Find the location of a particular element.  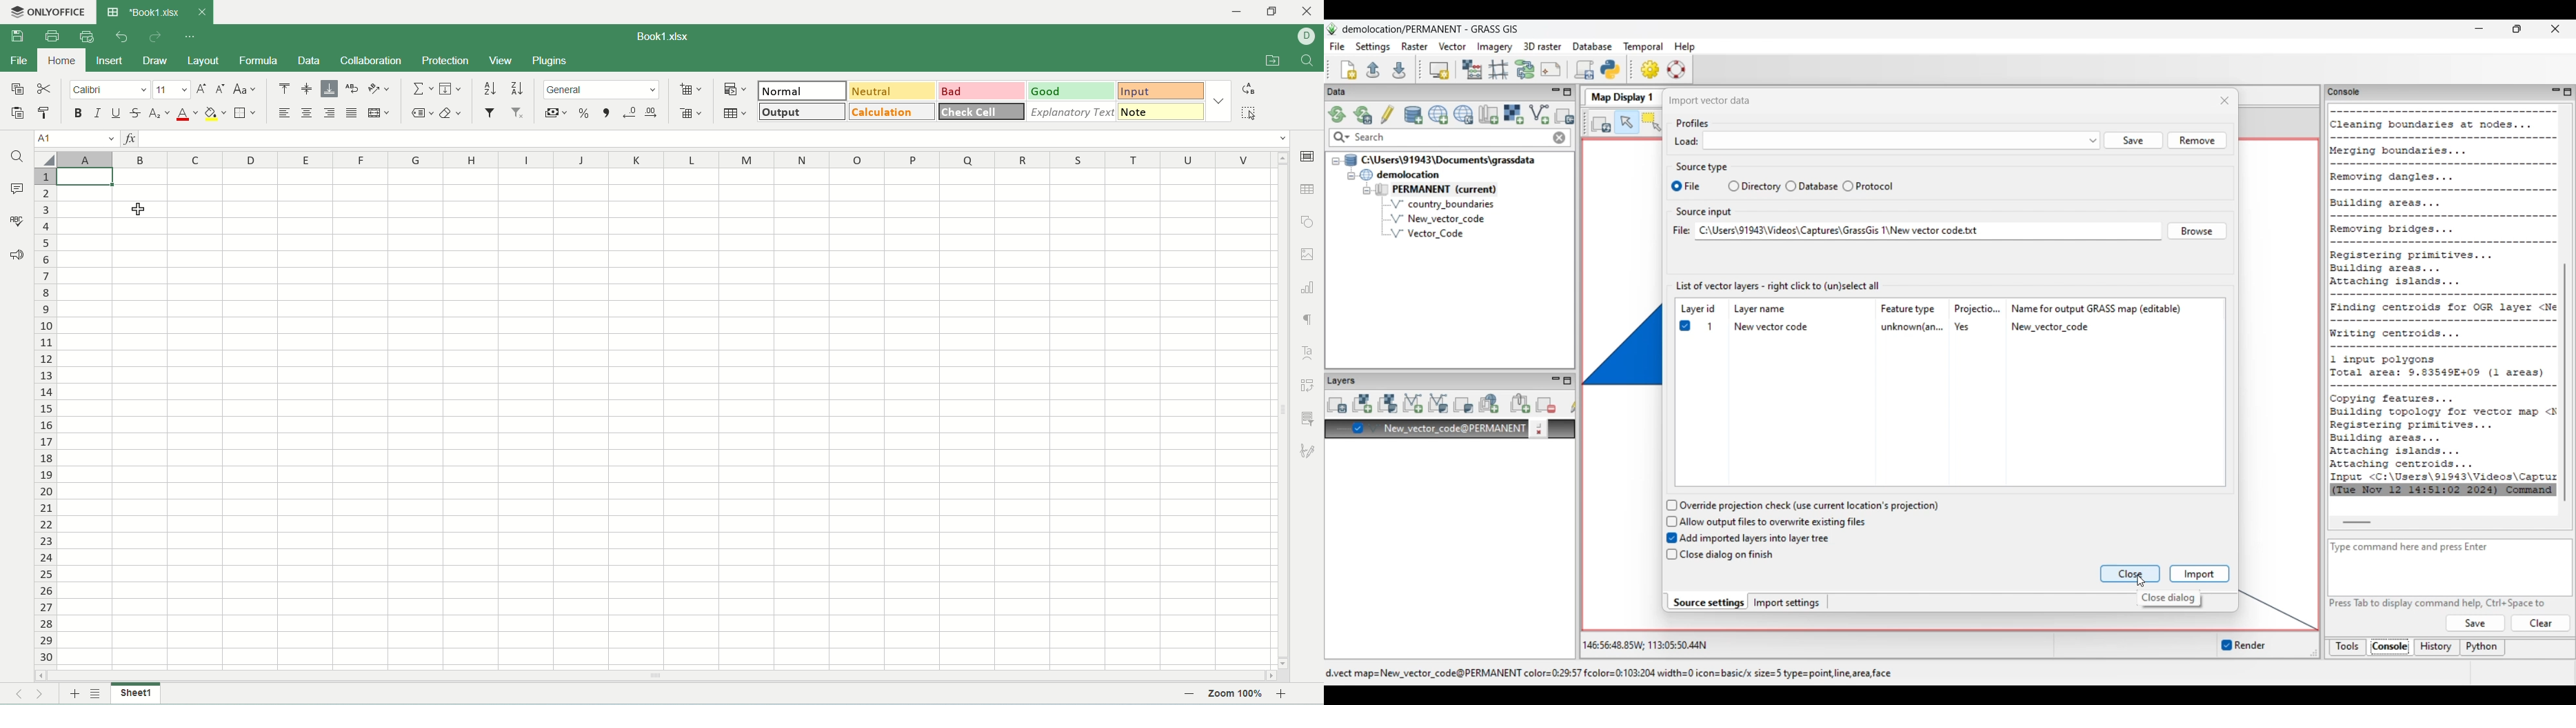

column name is located at coordinates (665, 161).